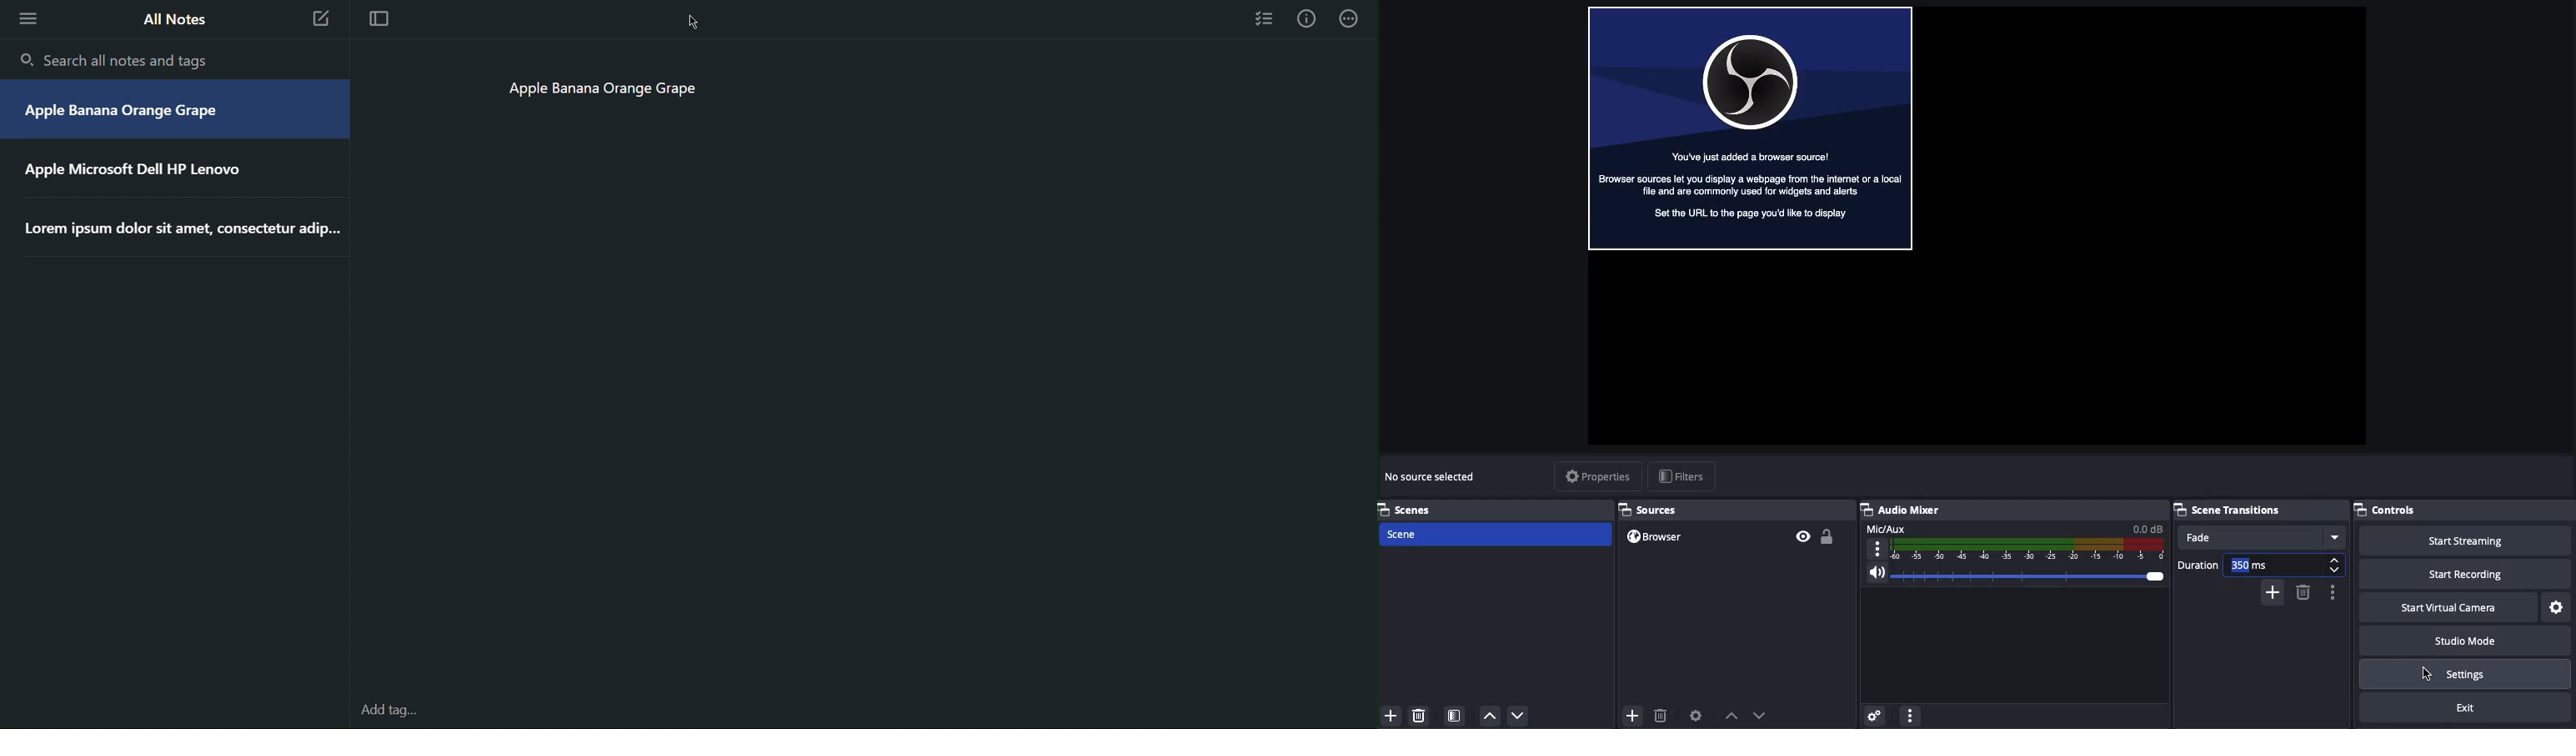 This screenshot has height=756, width=2576. What do you see at coordinates (2256, 510) in the screenshot?
I see `Scene transition` at bounding box center [2256, 510].